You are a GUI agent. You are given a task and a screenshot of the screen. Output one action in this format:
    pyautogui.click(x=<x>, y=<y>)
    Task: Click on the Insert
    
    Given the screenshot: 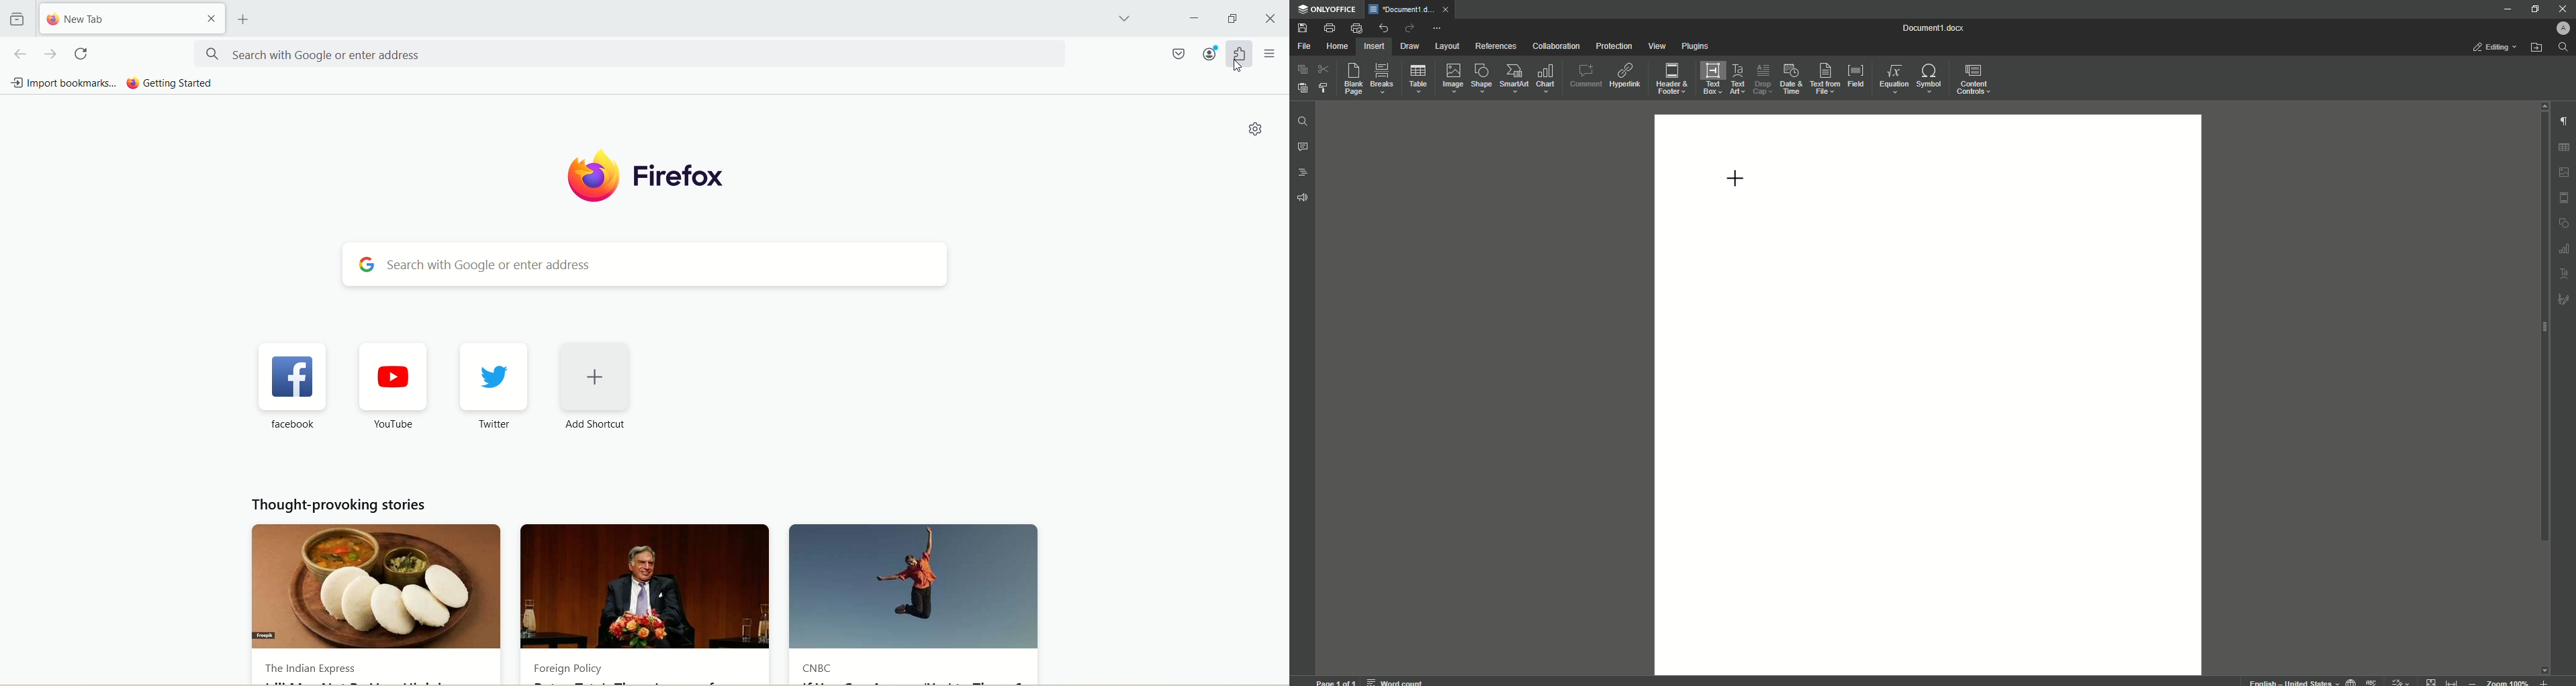 What is the action you would take?
    pyautogui.click(x=1372, y=46)
    